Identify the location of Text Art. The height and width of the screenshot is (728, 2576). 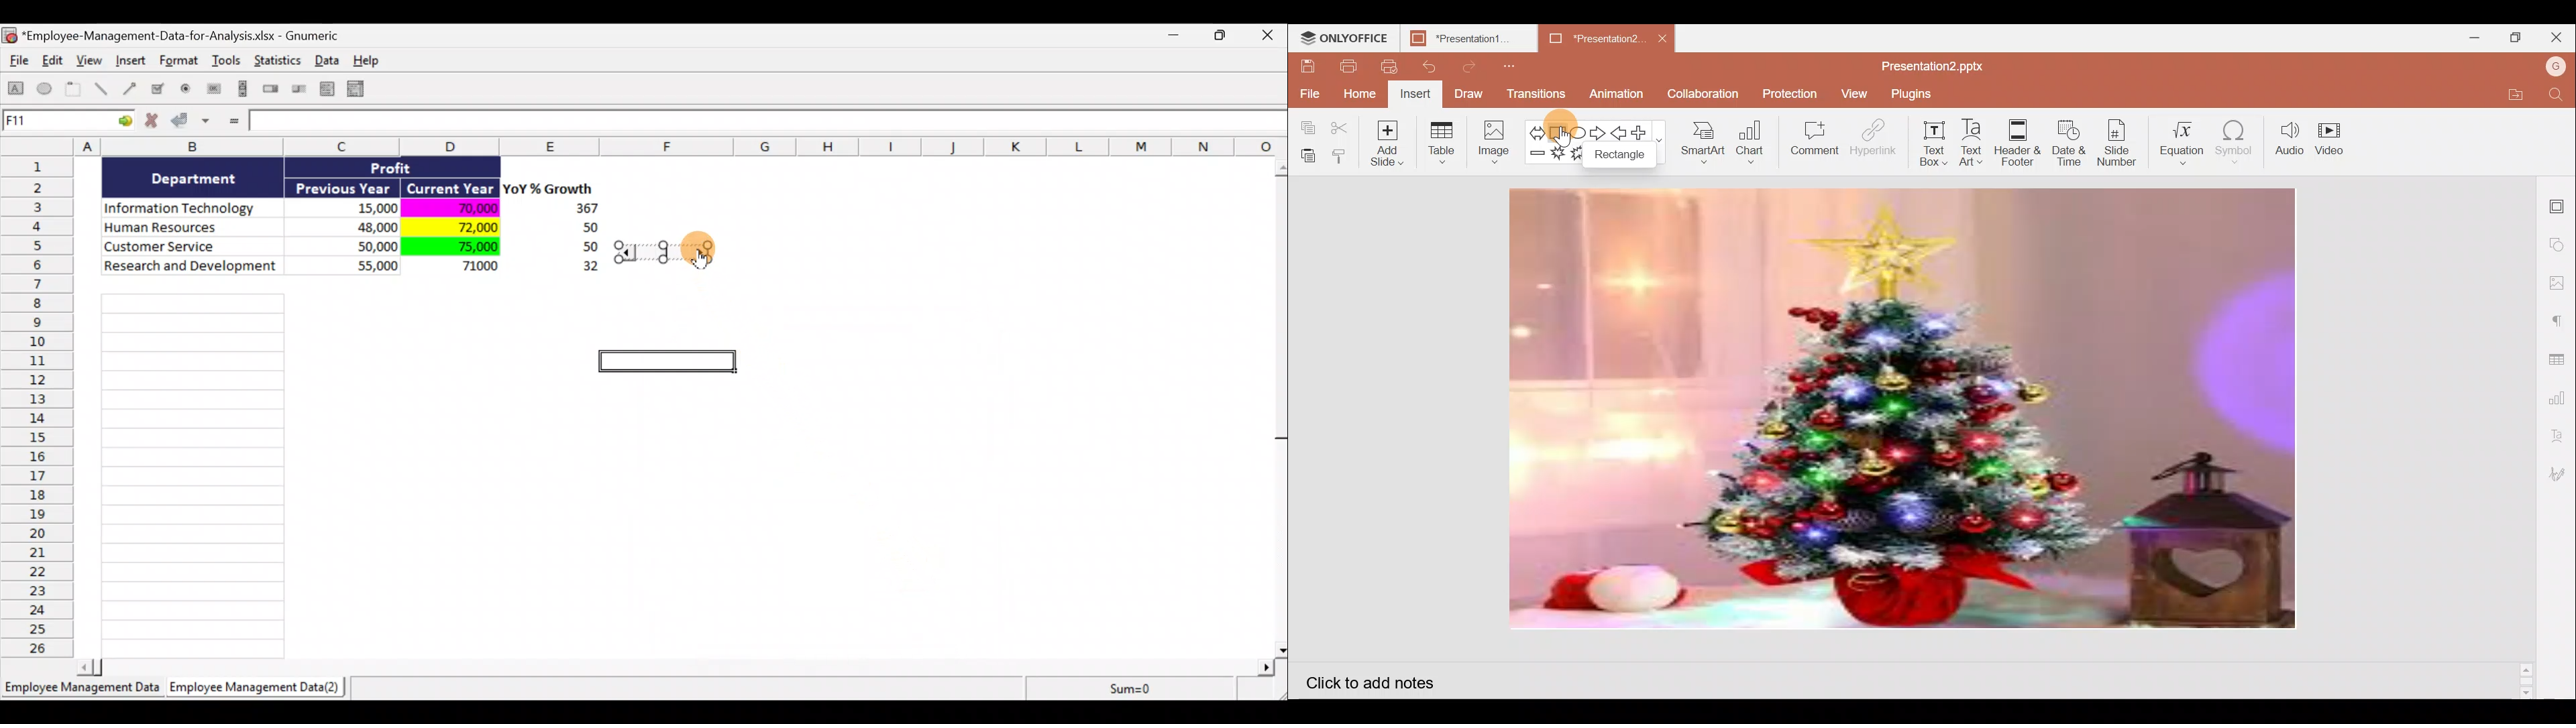
(1972, 143).